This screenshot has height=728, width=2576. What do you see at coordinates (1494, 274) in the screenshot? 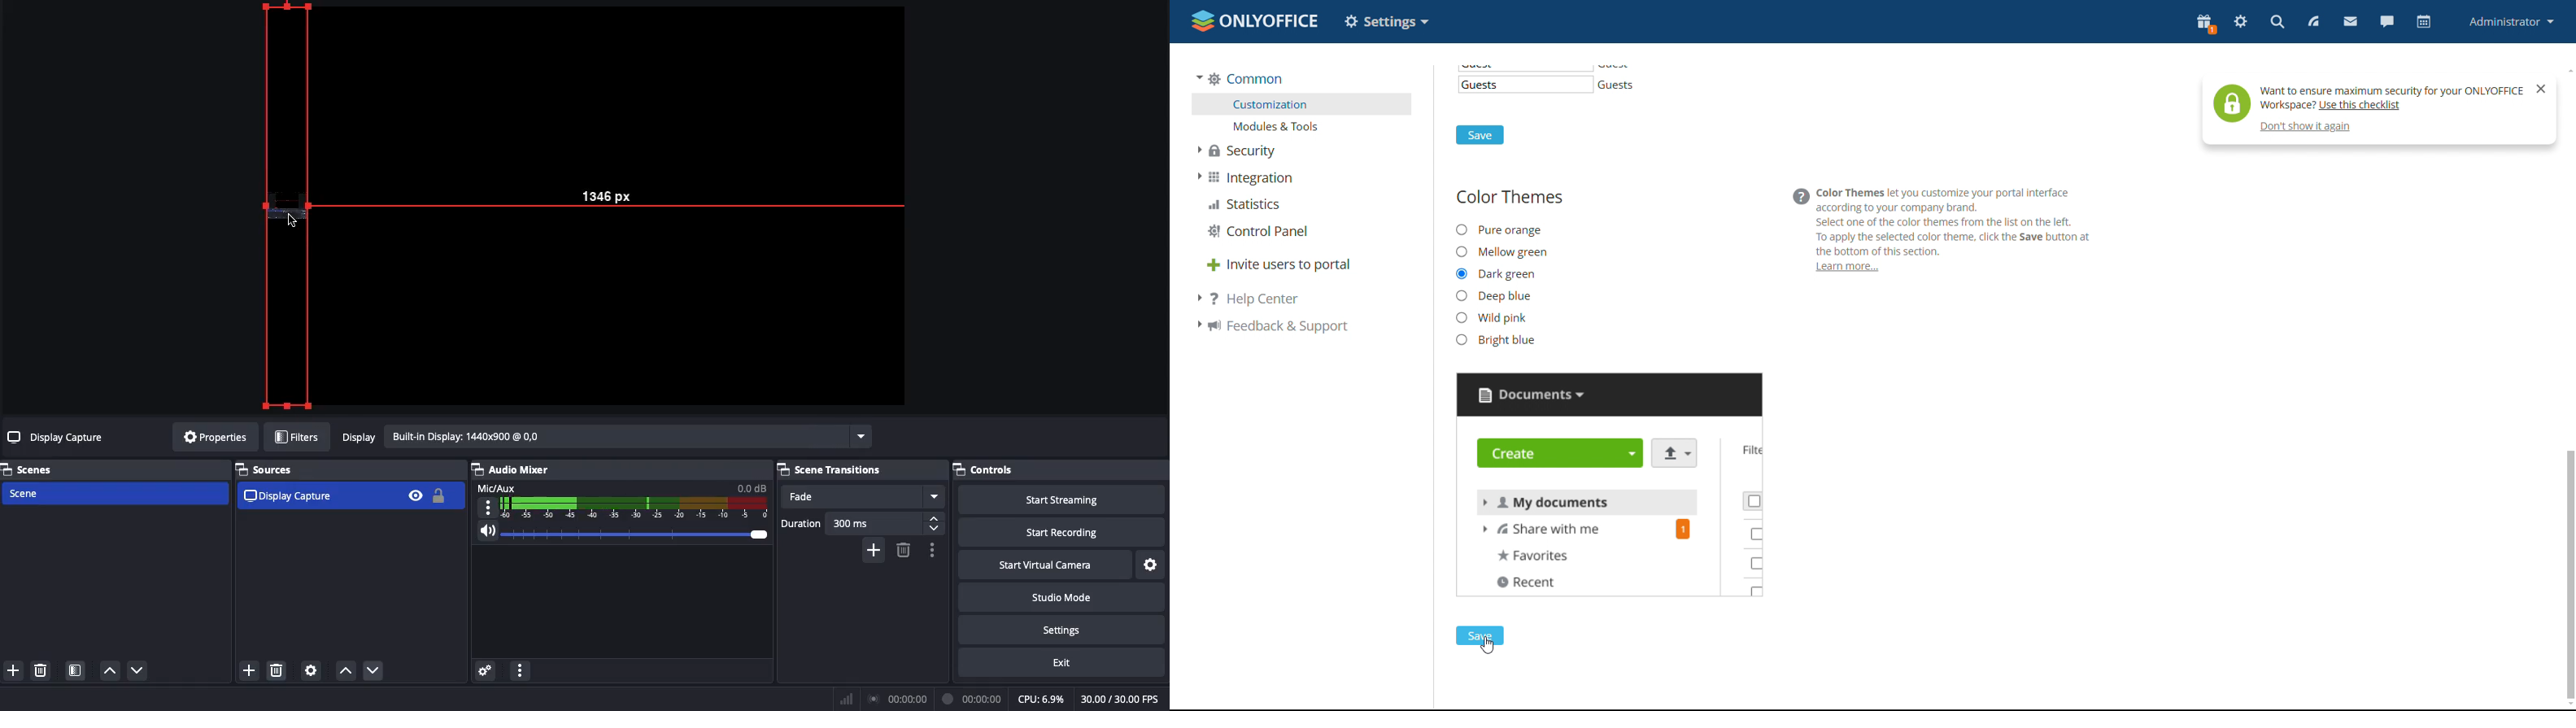
I see `new theme selected` at bounding box center [1494, 274].